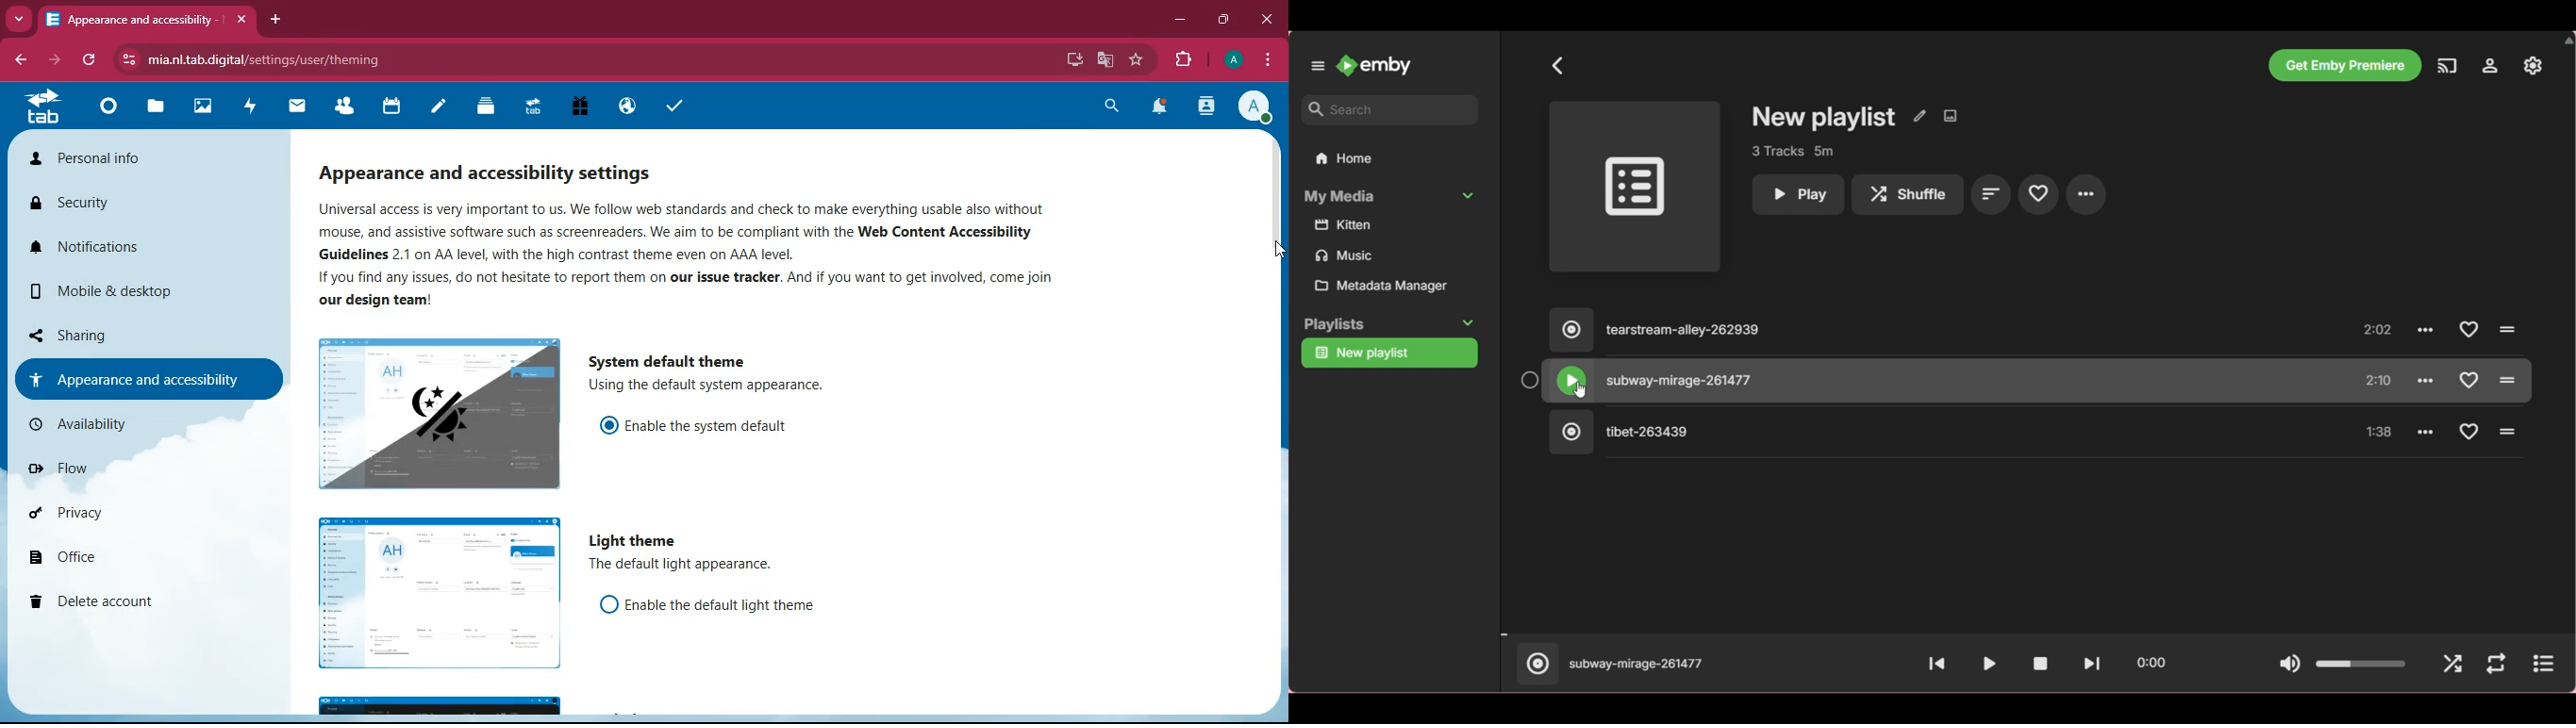 The image size is (2576, 728). What do you see at coordinates (1164, 108) in the screenshot?
I see `notifications` at bounding box center [1164, 108].